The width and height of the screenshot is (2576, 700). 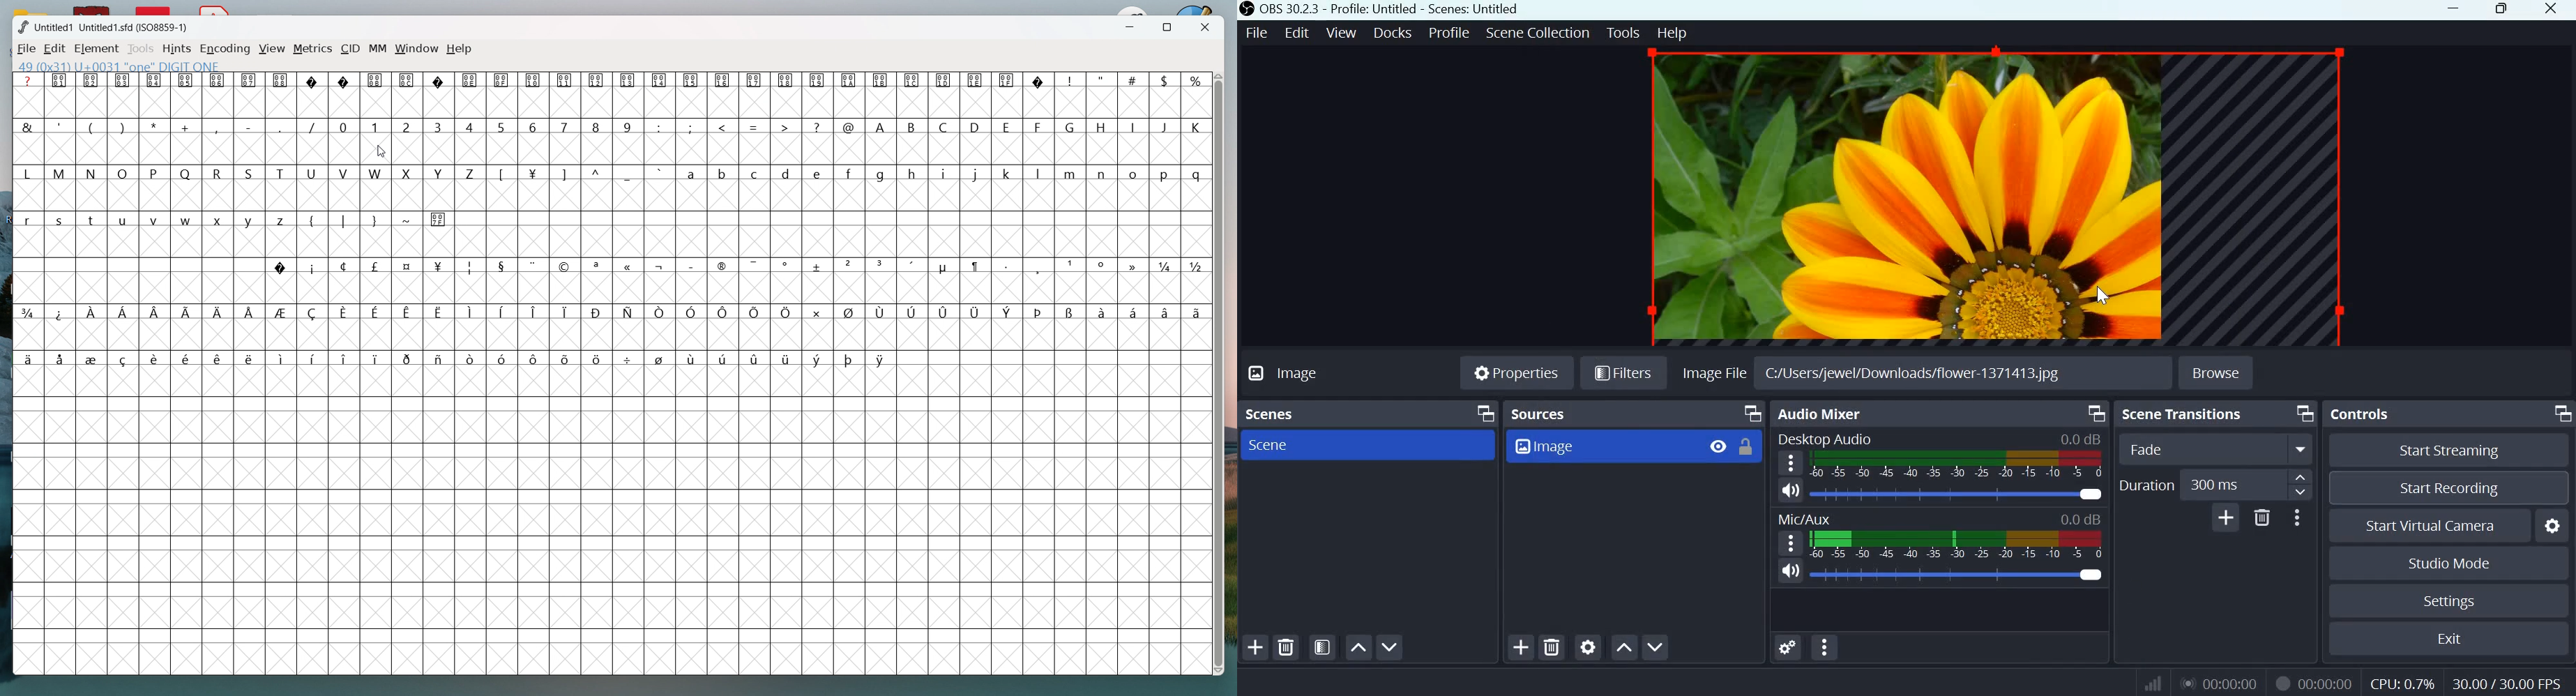 What do you see at coordinates (155, 172) in the screenshot?
I see `P` at bounding box center [155, 172].